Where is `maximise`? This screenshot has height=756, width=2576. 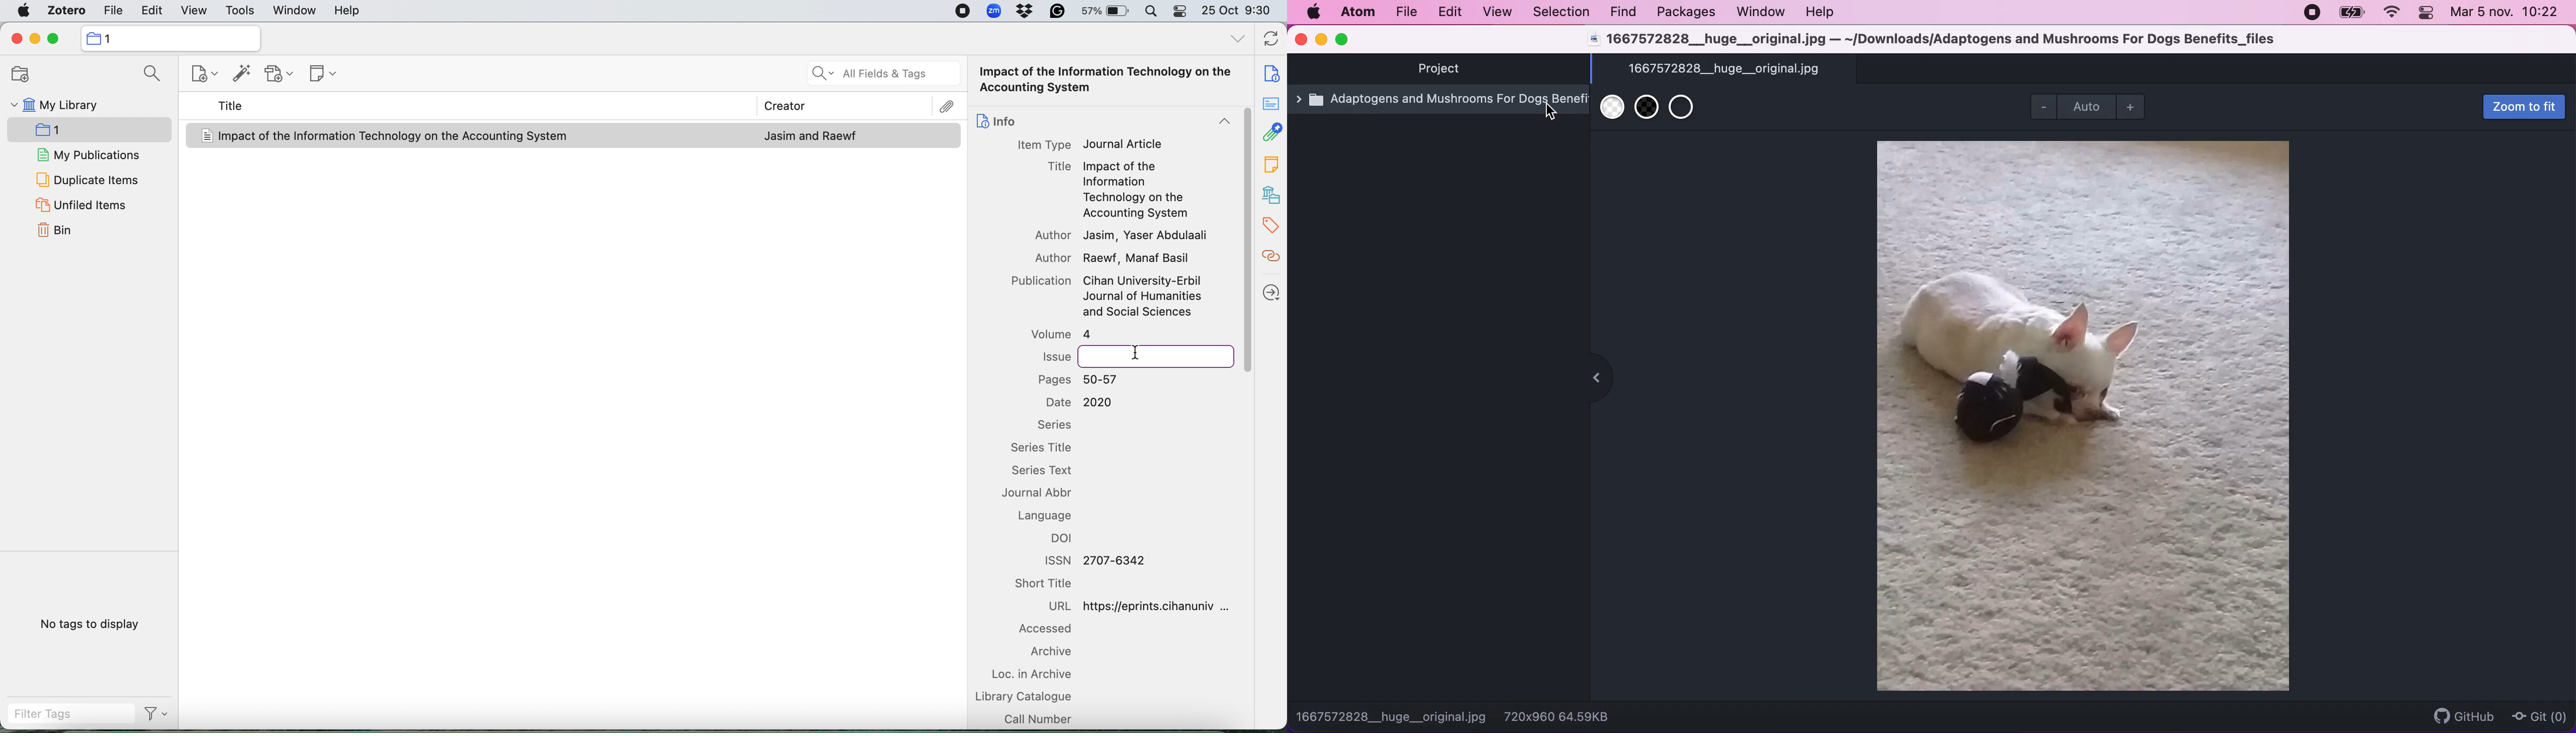 maximise is located at coordinates (56, 38).